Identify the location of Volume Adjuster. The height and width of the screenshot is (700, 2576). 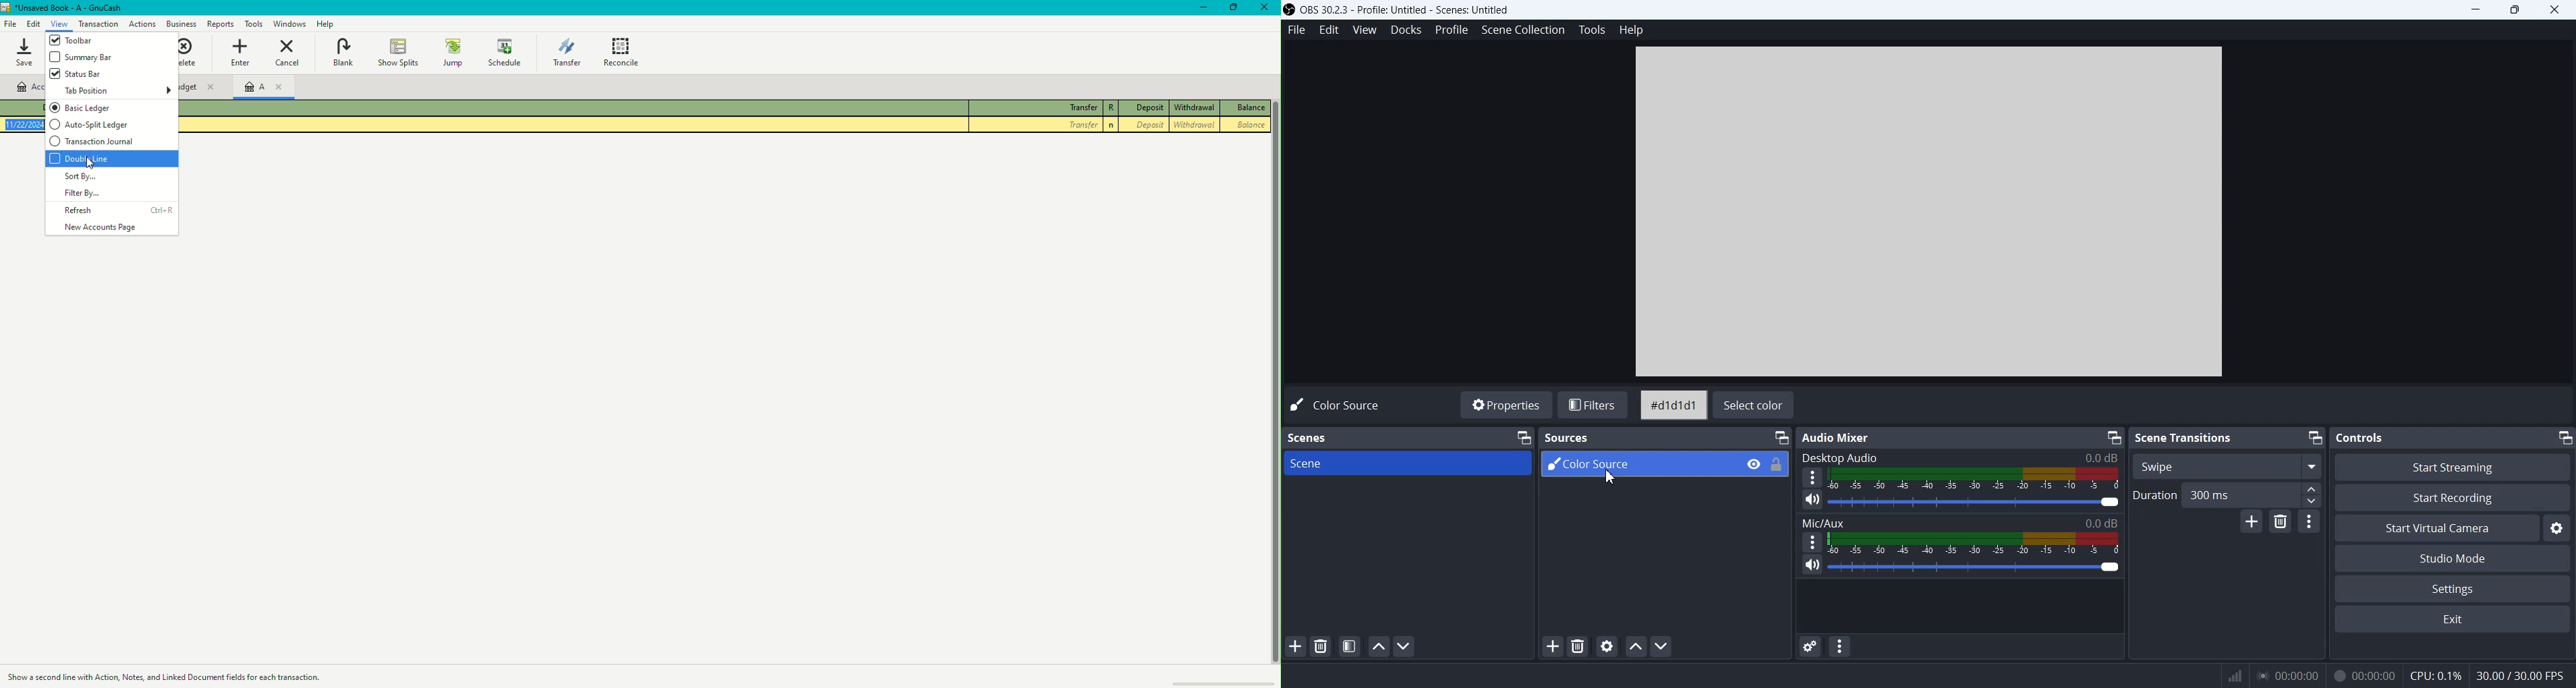
(1974, 566).